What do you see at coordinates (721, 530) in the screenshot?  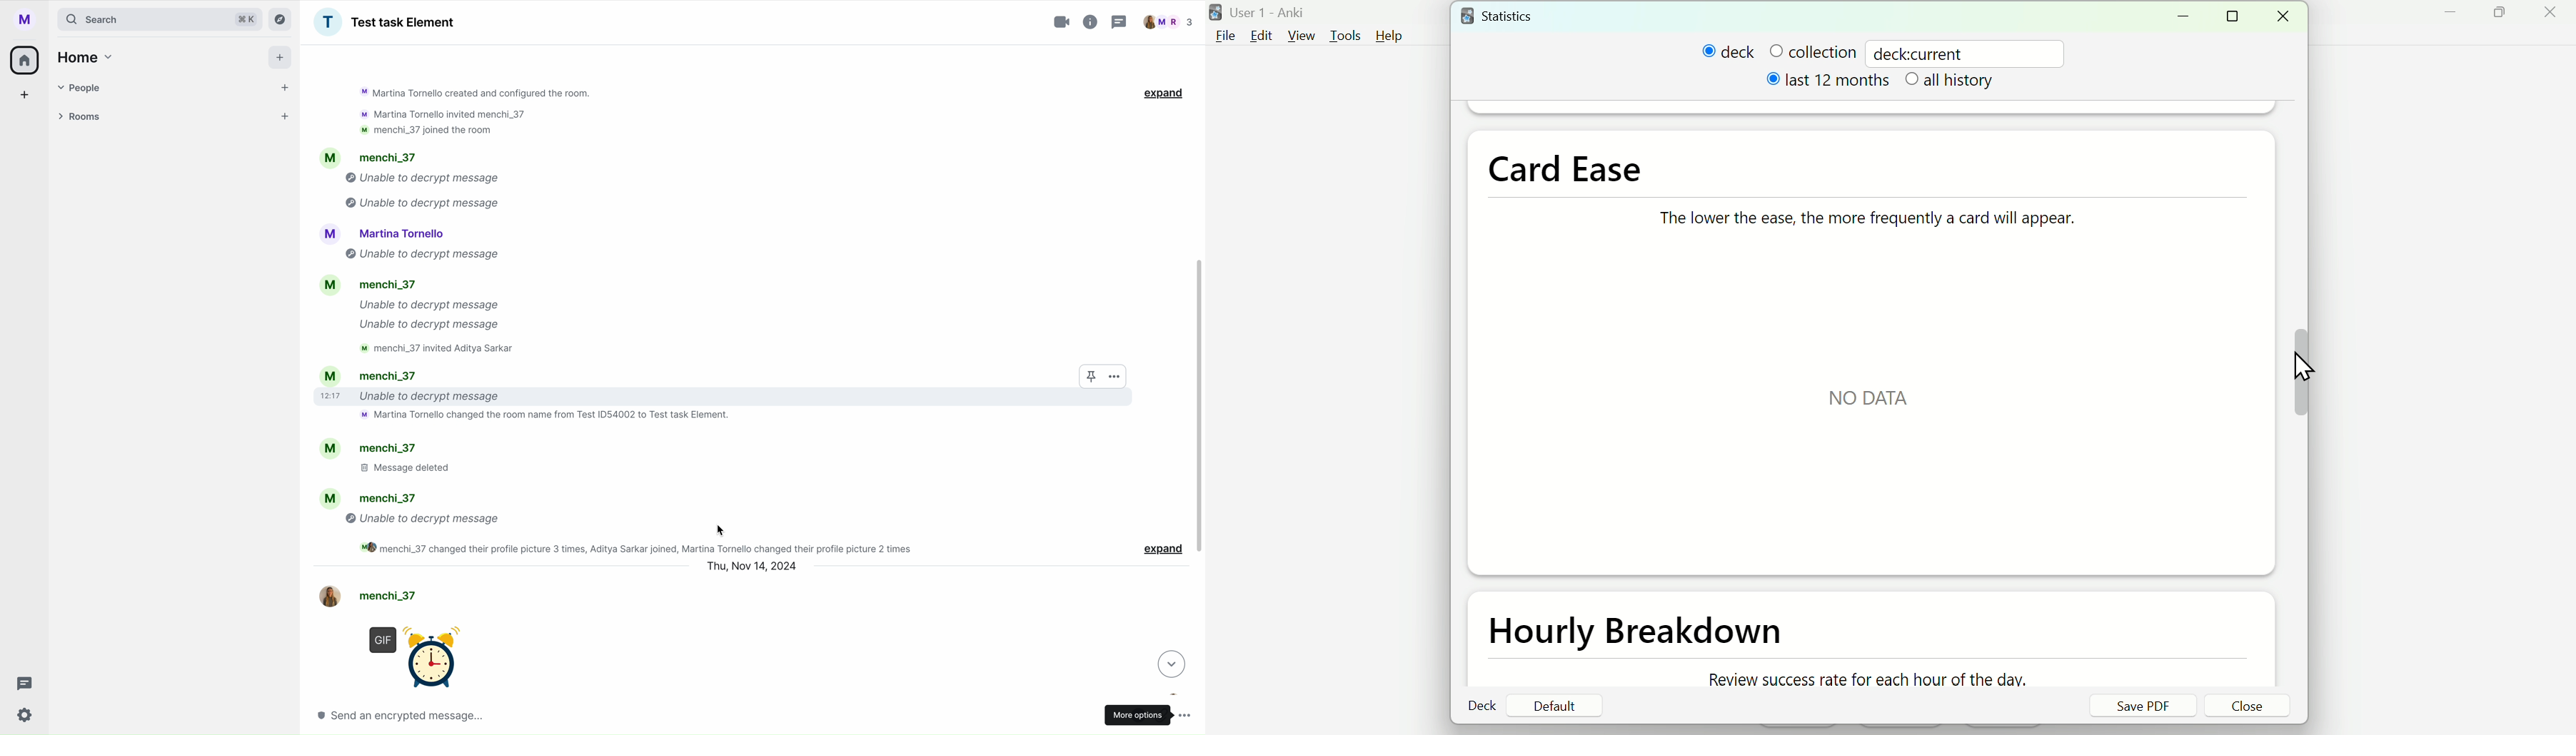 I see `cursor` at bounding box center [721, 530].